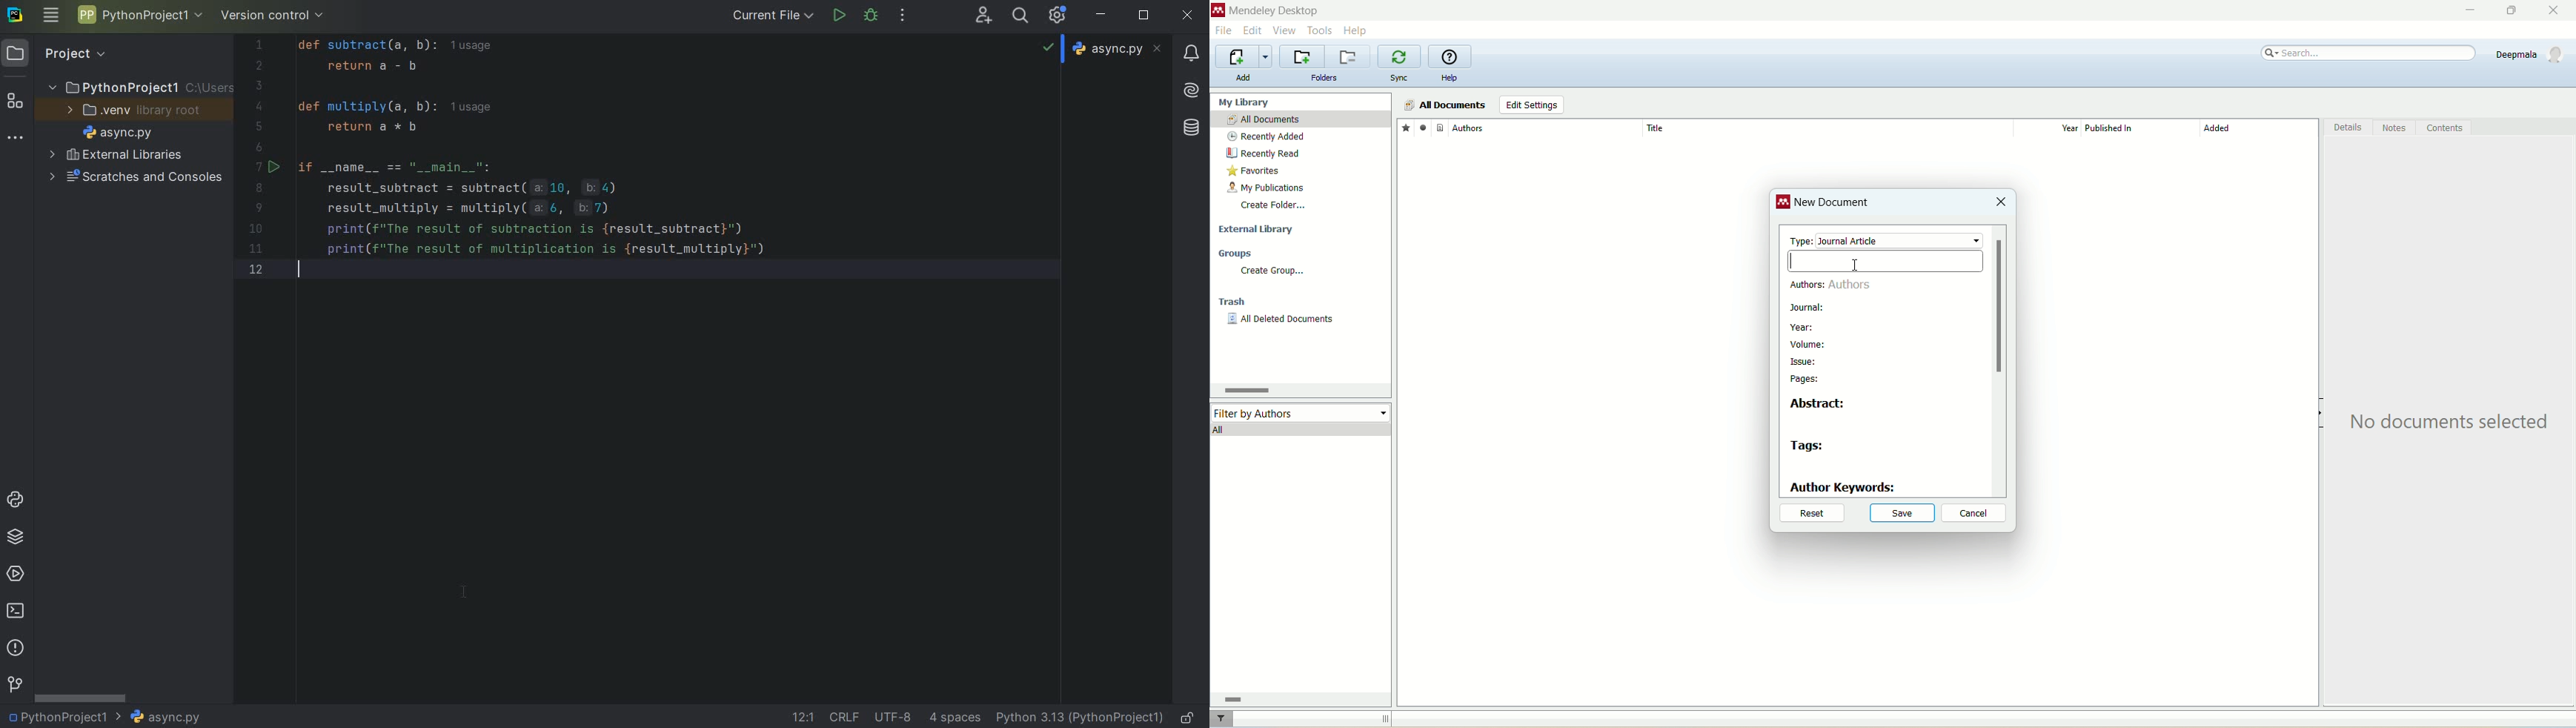 The image size is (2576, 728). What do you see at coordinates (1823, 403) in the screenshot?
I see `abstract` at bounding box center [1823, 403].